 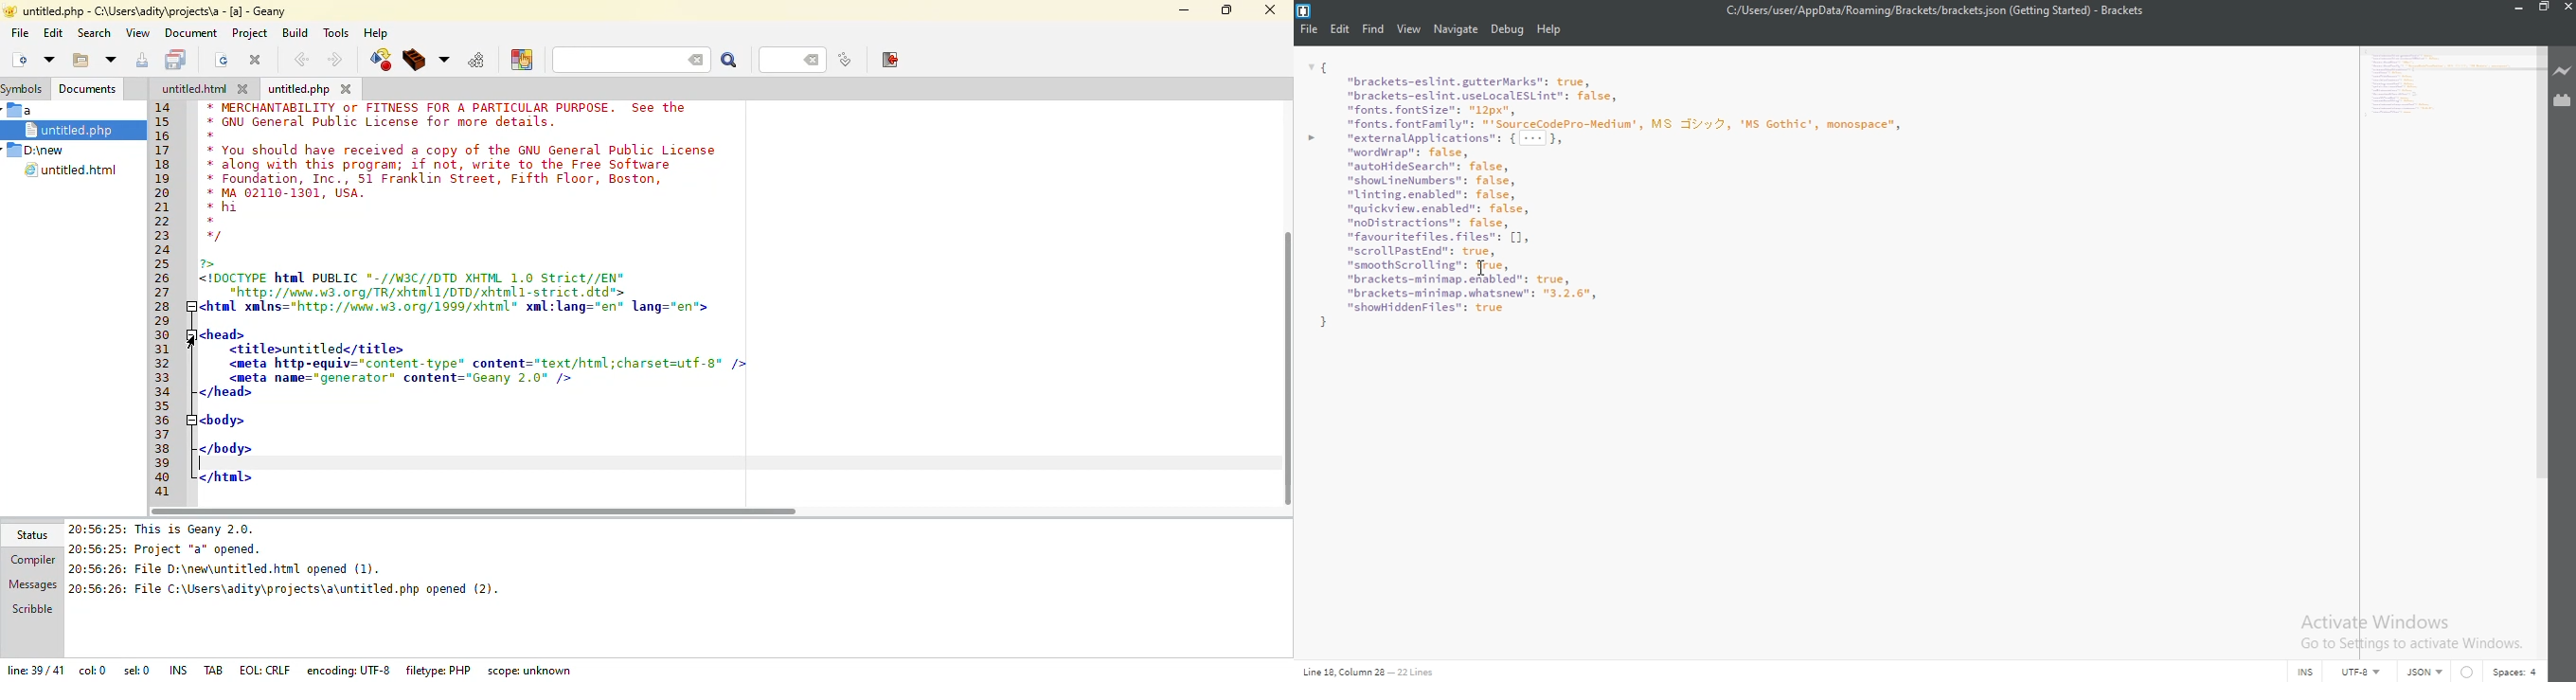 I want to click on JSON, so click(x=2423, y=673).